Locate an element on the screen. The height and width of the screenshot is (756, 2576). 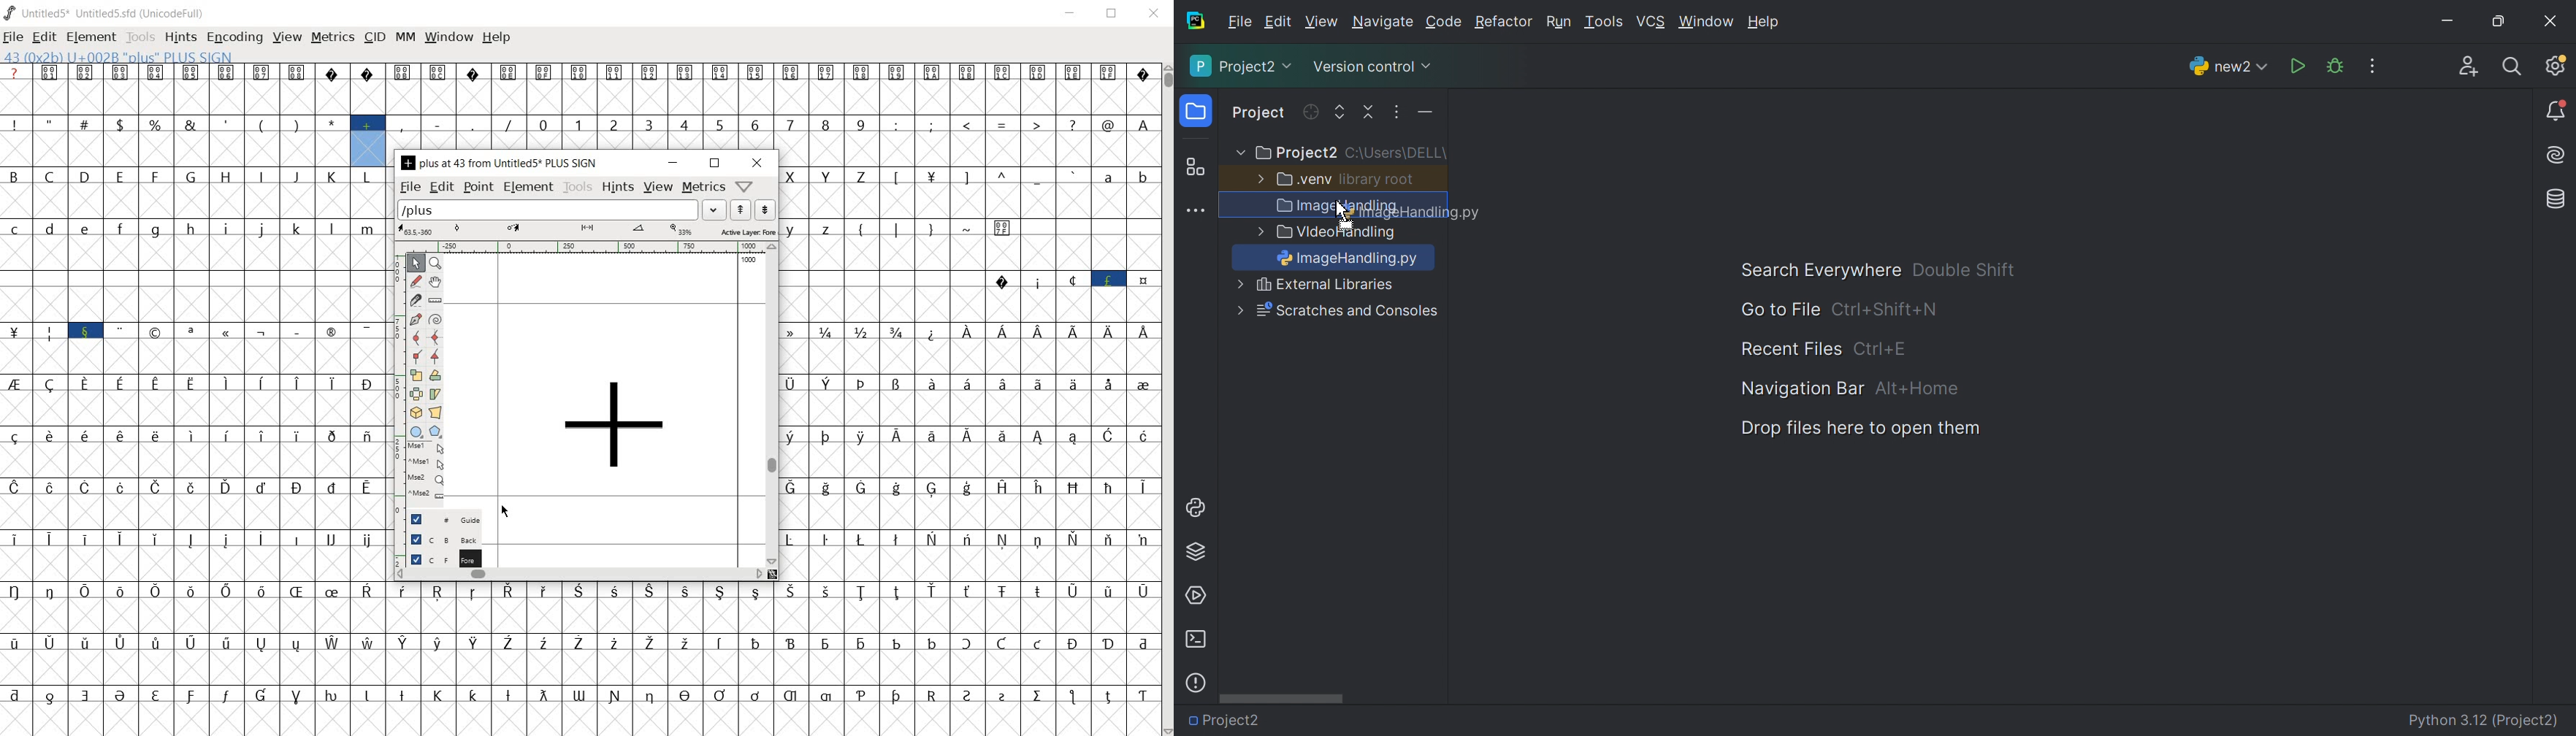
Add a corner point is located at coordinates (434, 356).